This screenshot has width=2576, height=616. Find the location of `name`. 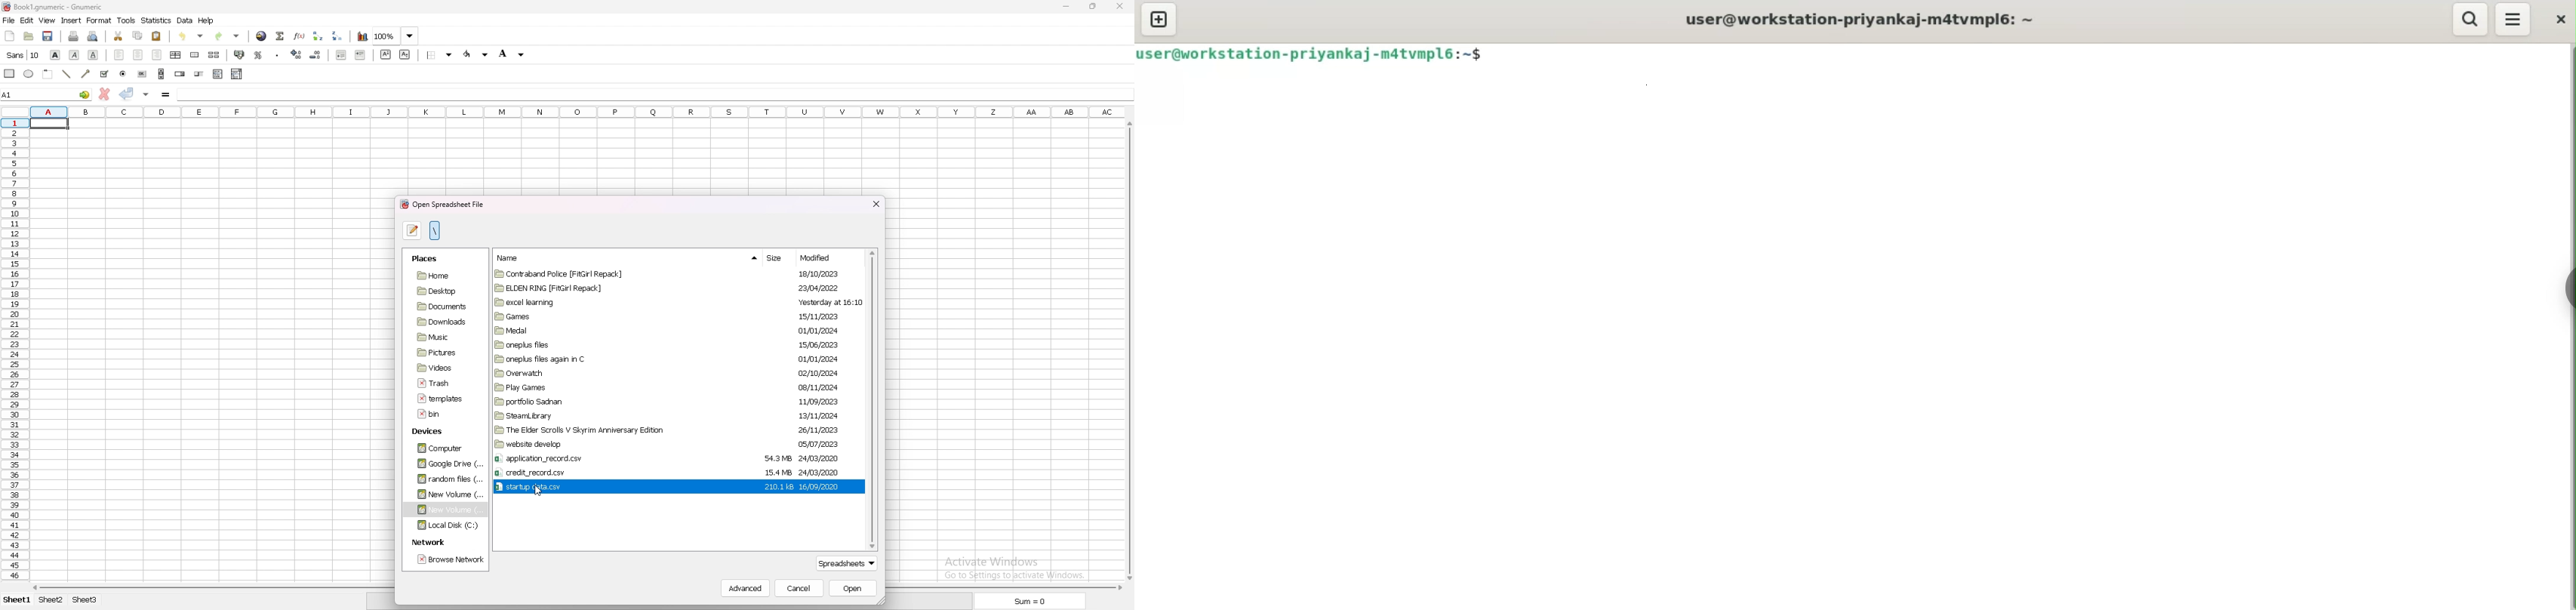

name is located at coordinates (508, 258).